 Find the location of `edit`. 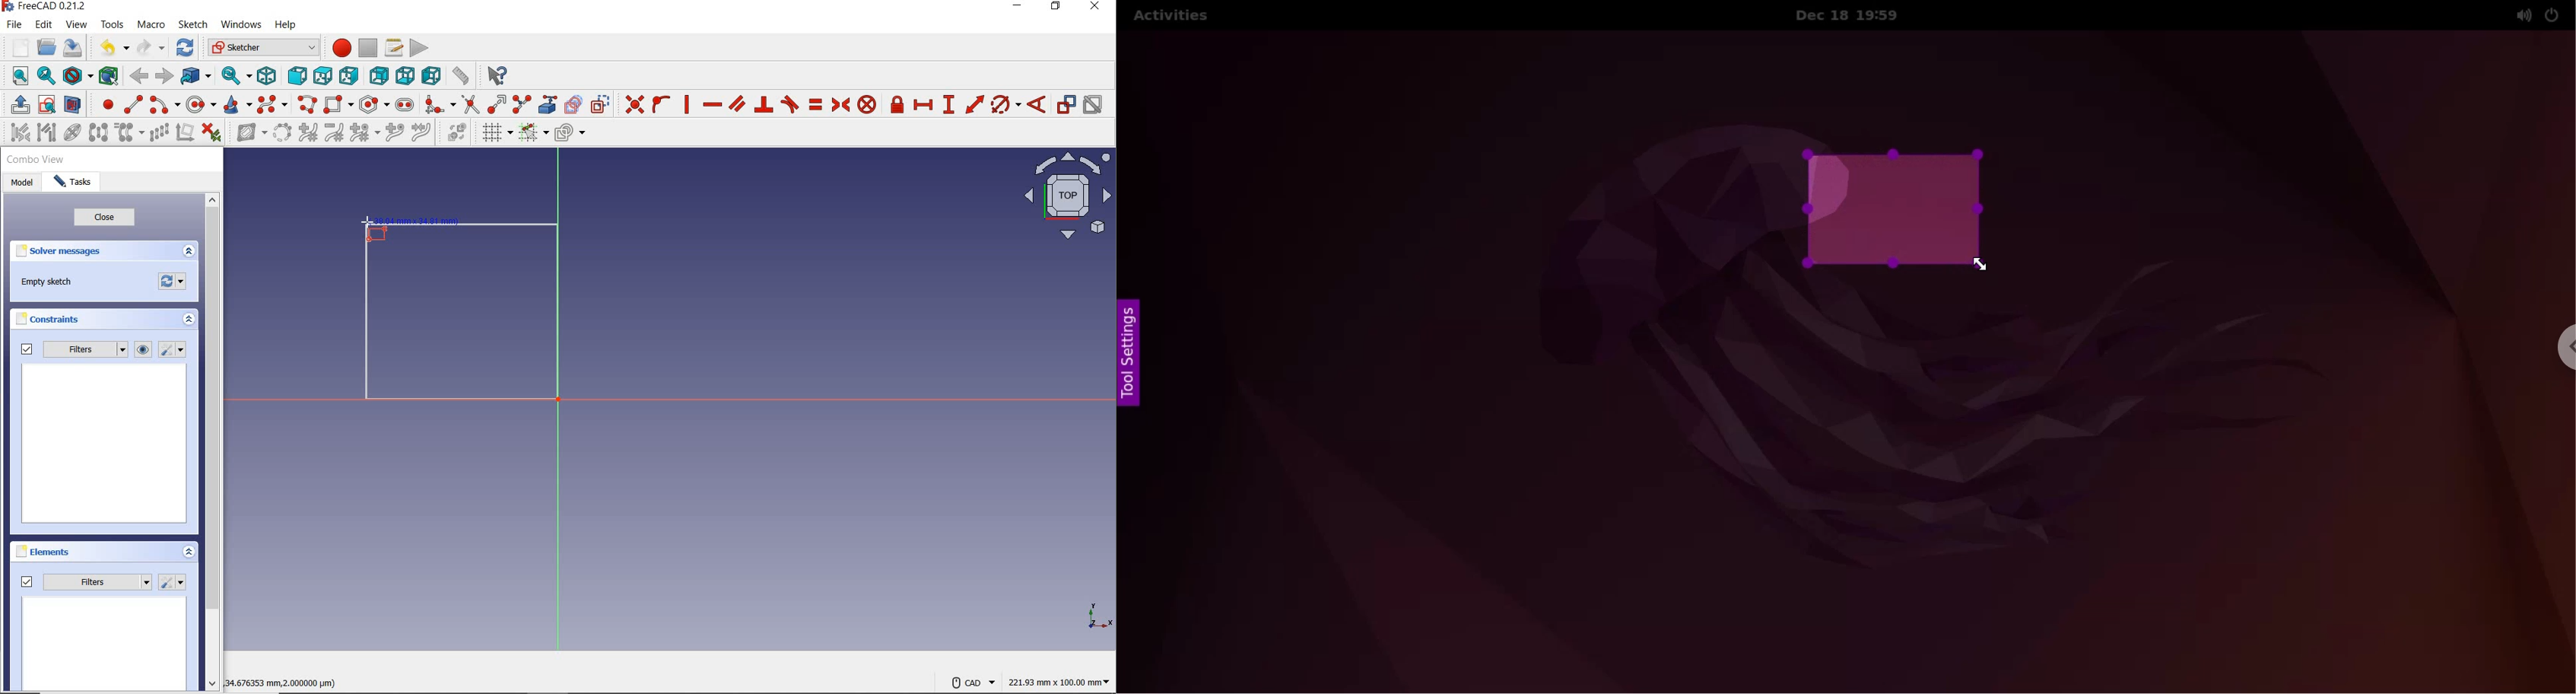

edit is located at coordinates (46, 25).